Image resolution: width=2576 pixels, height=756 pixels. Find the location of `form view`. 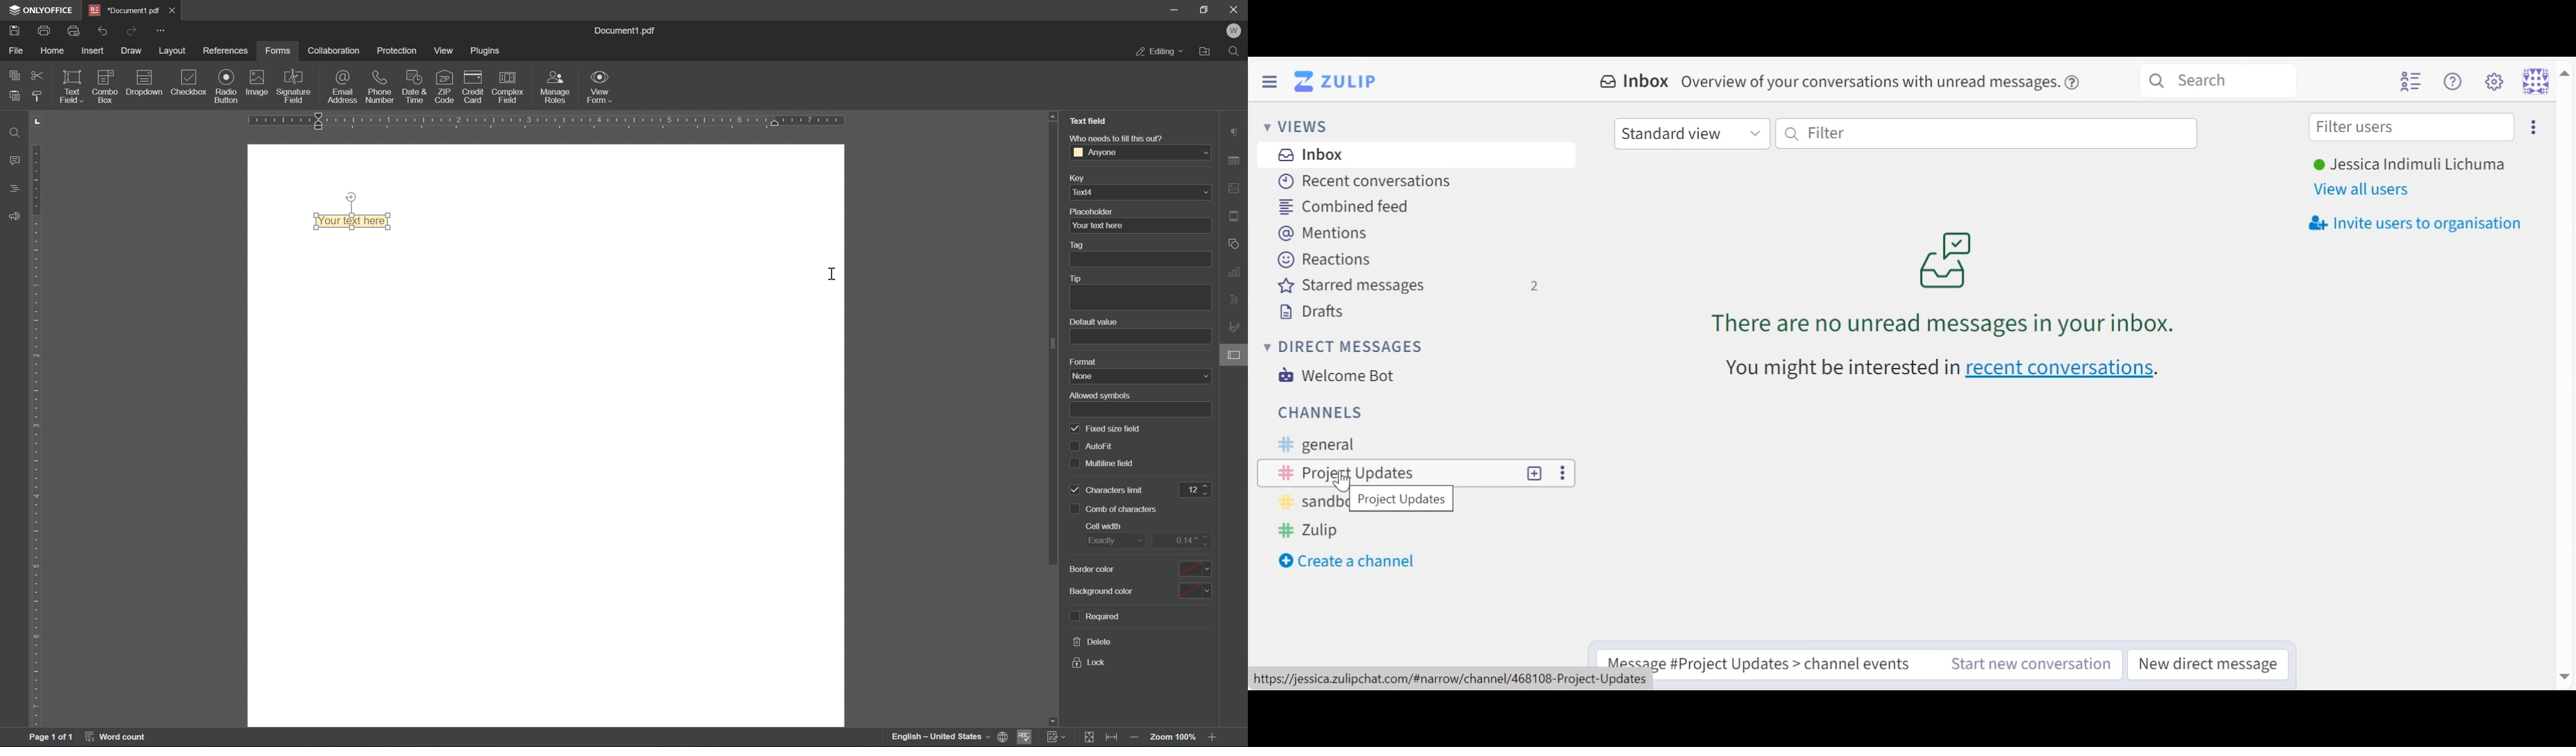

form view is located at coordinates (598, 86).